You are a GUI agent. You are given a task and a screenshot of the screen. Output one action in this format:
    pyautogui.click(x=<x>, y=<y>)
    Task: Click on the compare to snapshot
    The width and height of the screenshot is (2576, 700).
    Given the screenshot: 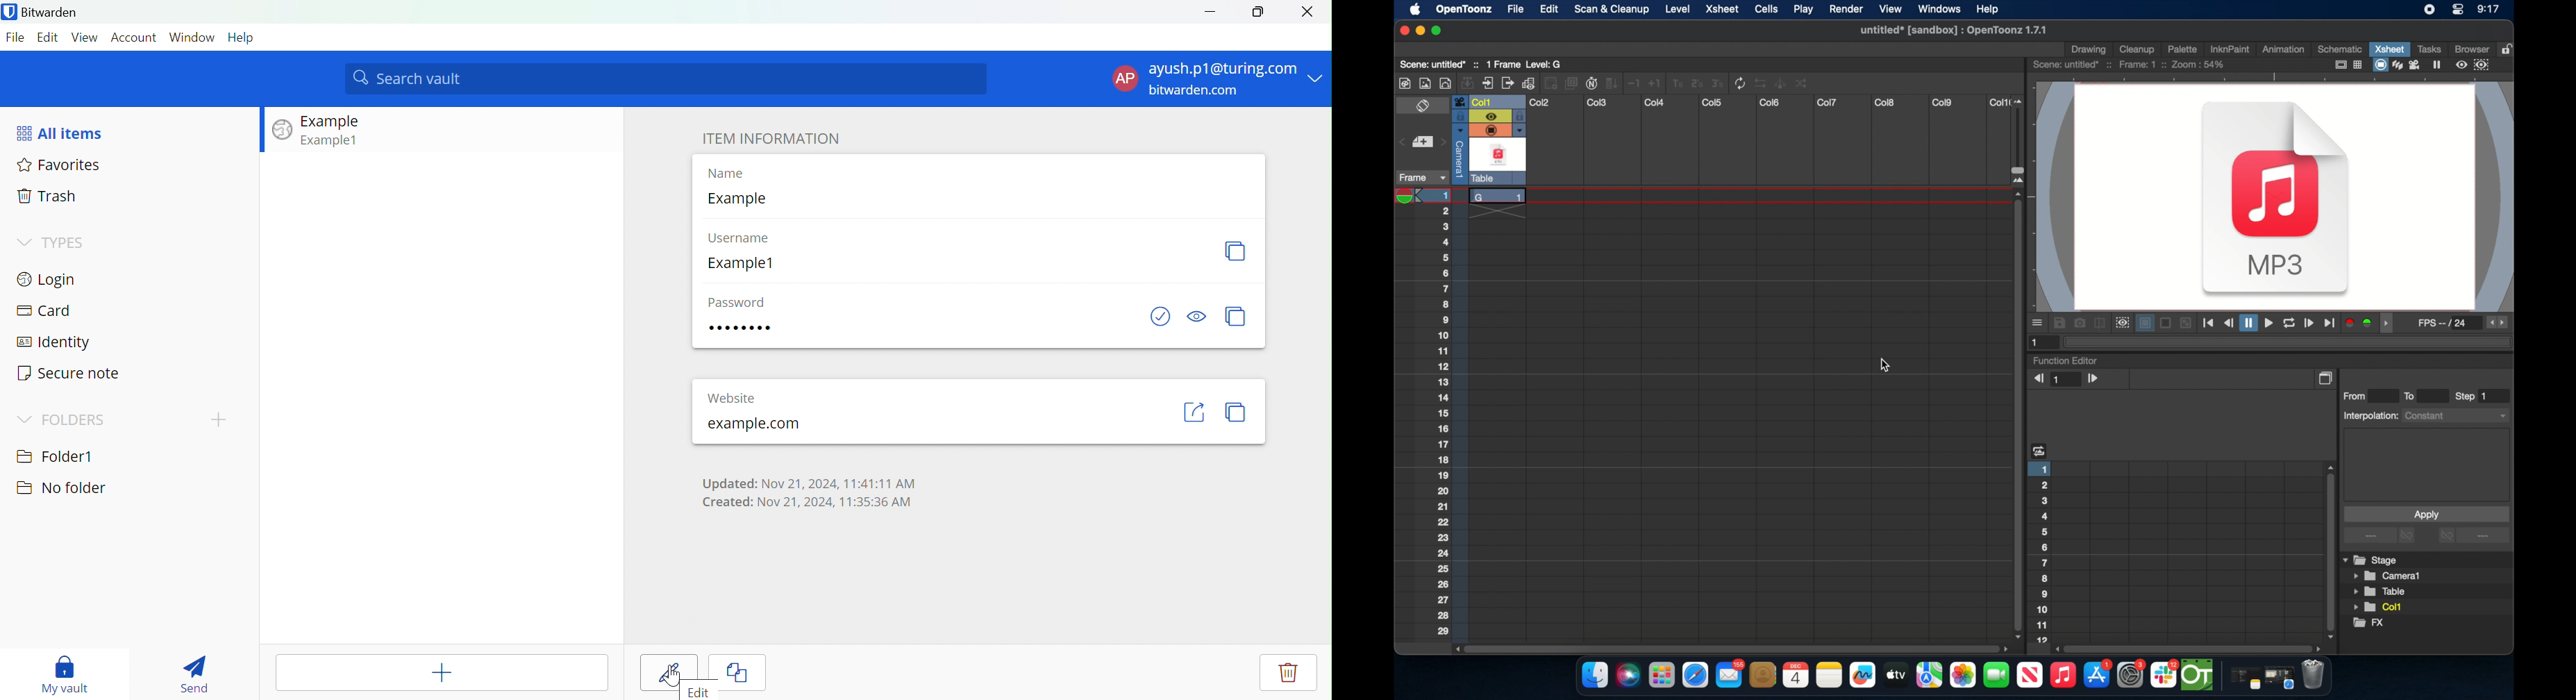 What is the action you would take?
    pyautogui.click(x=2100, y=323)
    